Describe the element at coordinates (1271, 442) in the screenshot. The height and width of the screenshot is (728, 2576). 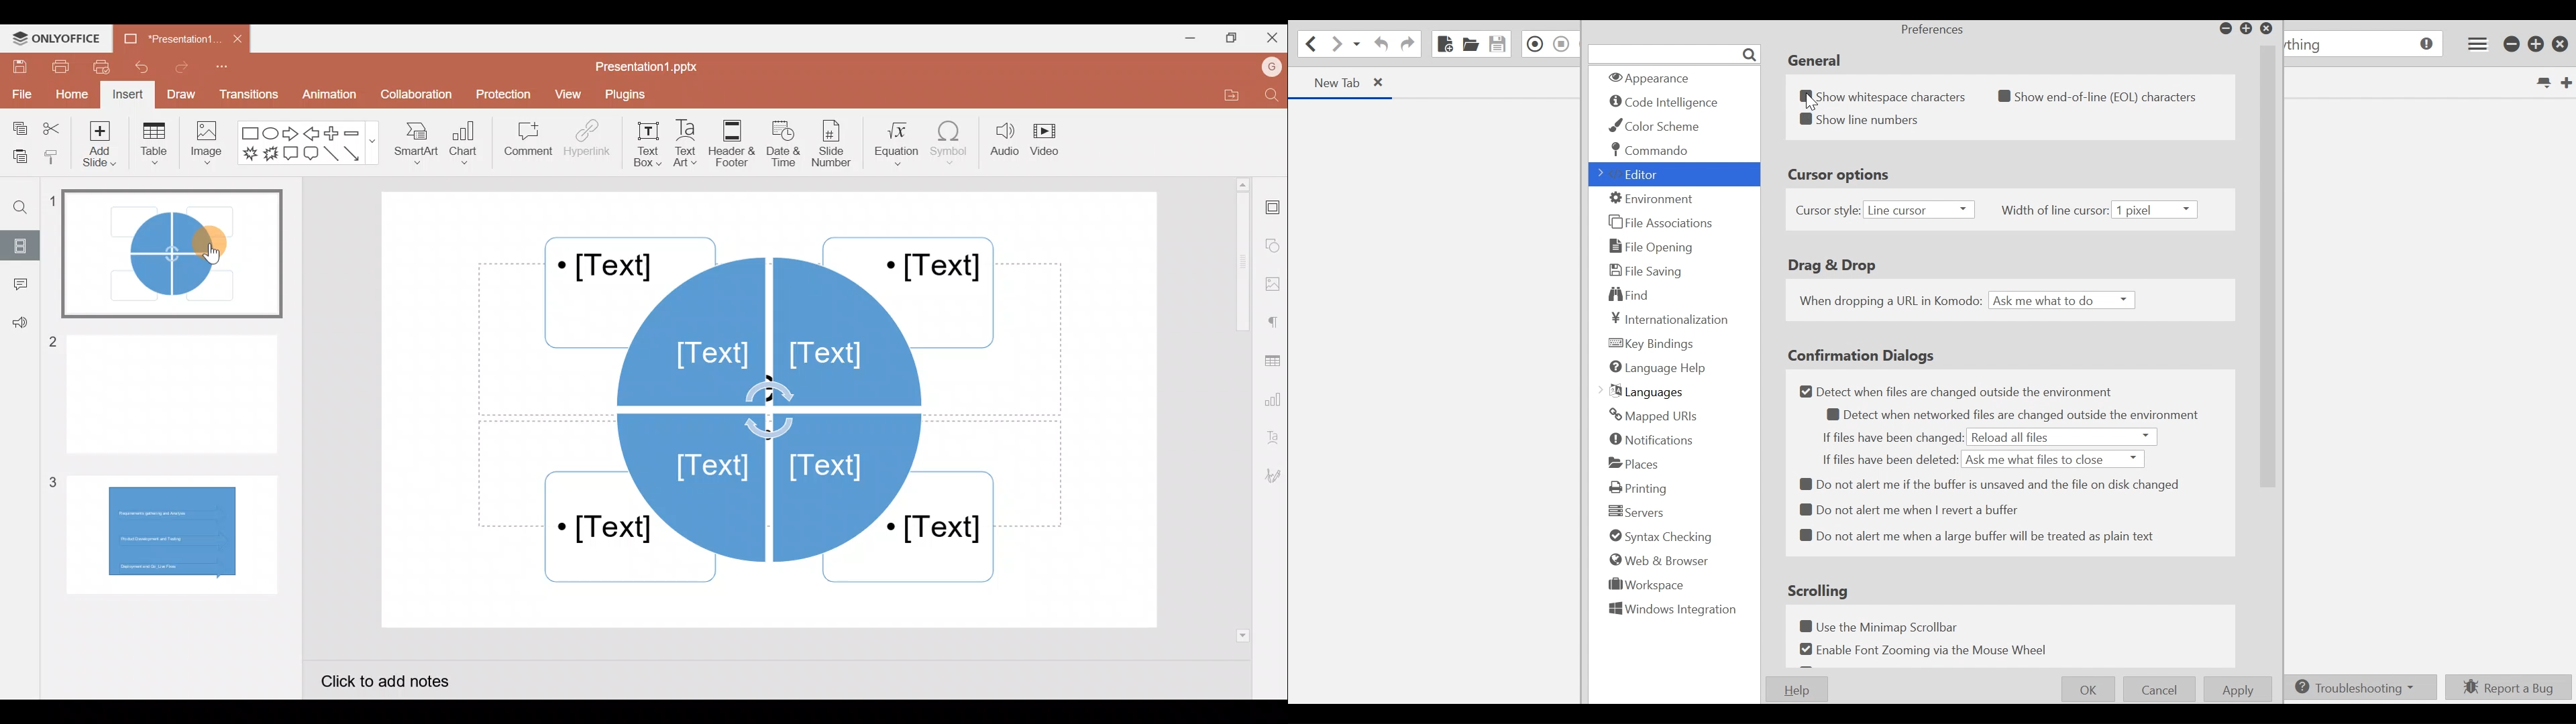
I see `Text Art settings` at that location.